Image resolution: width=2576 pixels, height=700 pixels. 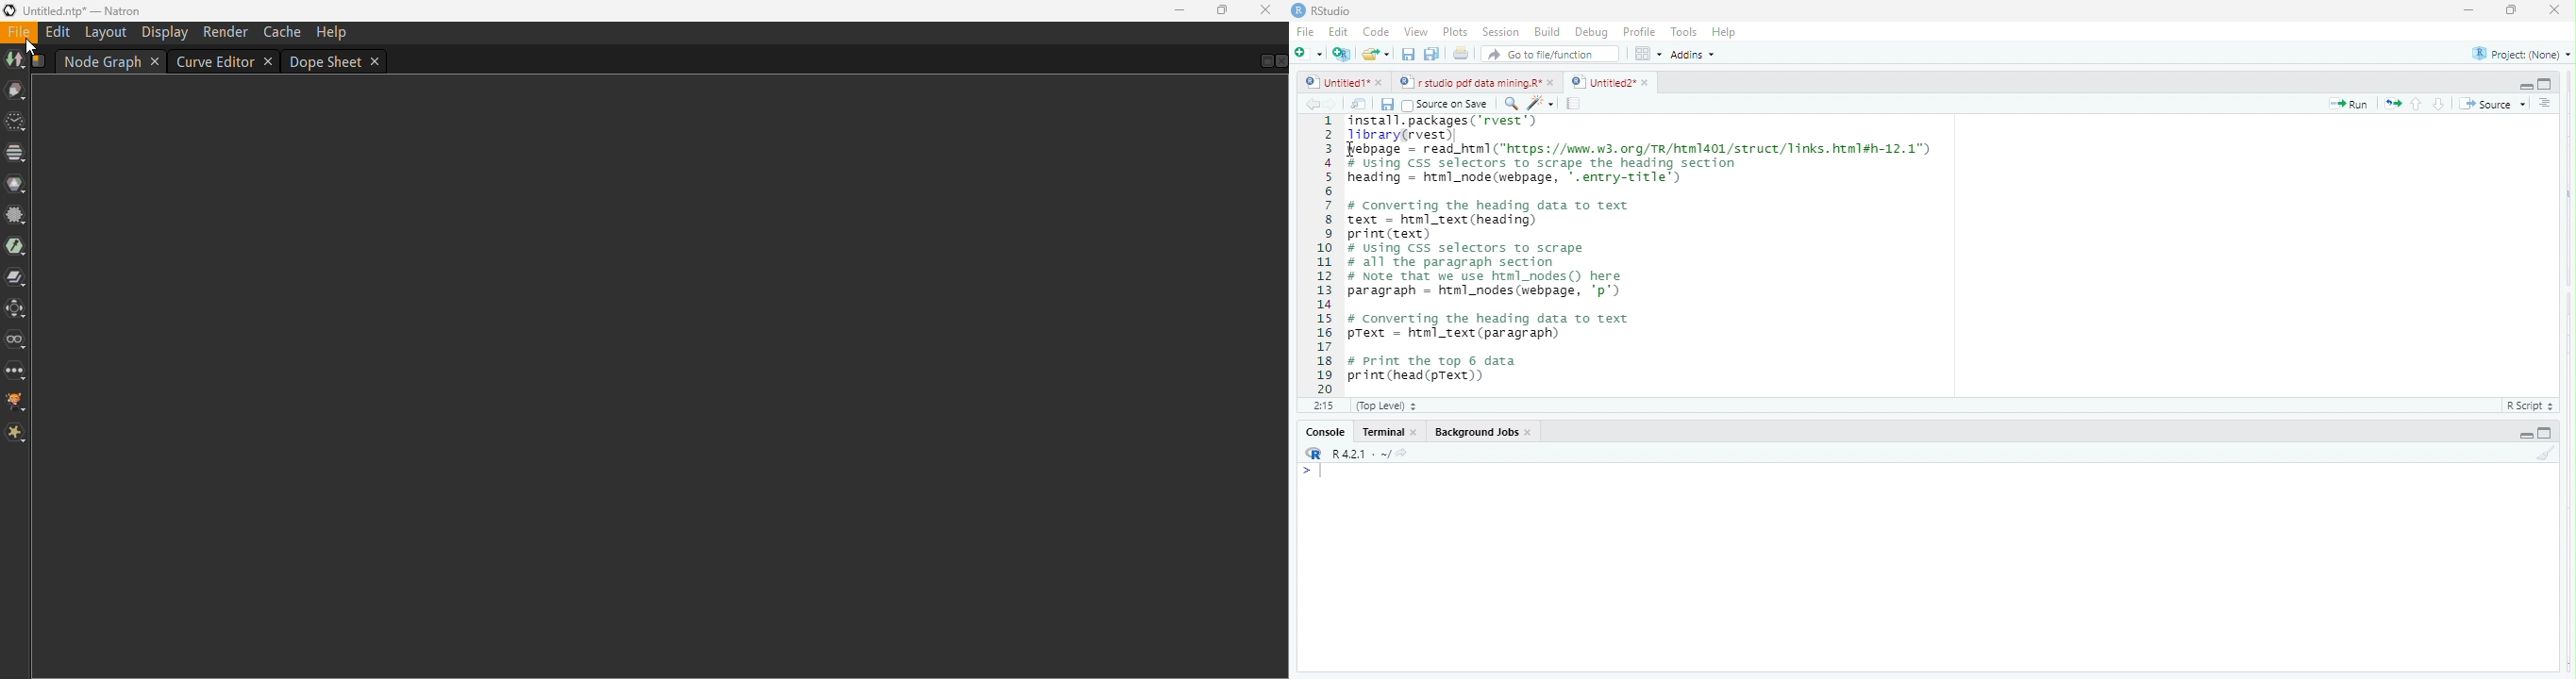 What do you see at coordinates (1313, 454) in the screenshot?
I see `rs studio logo` at bounding box center [1313, 454].